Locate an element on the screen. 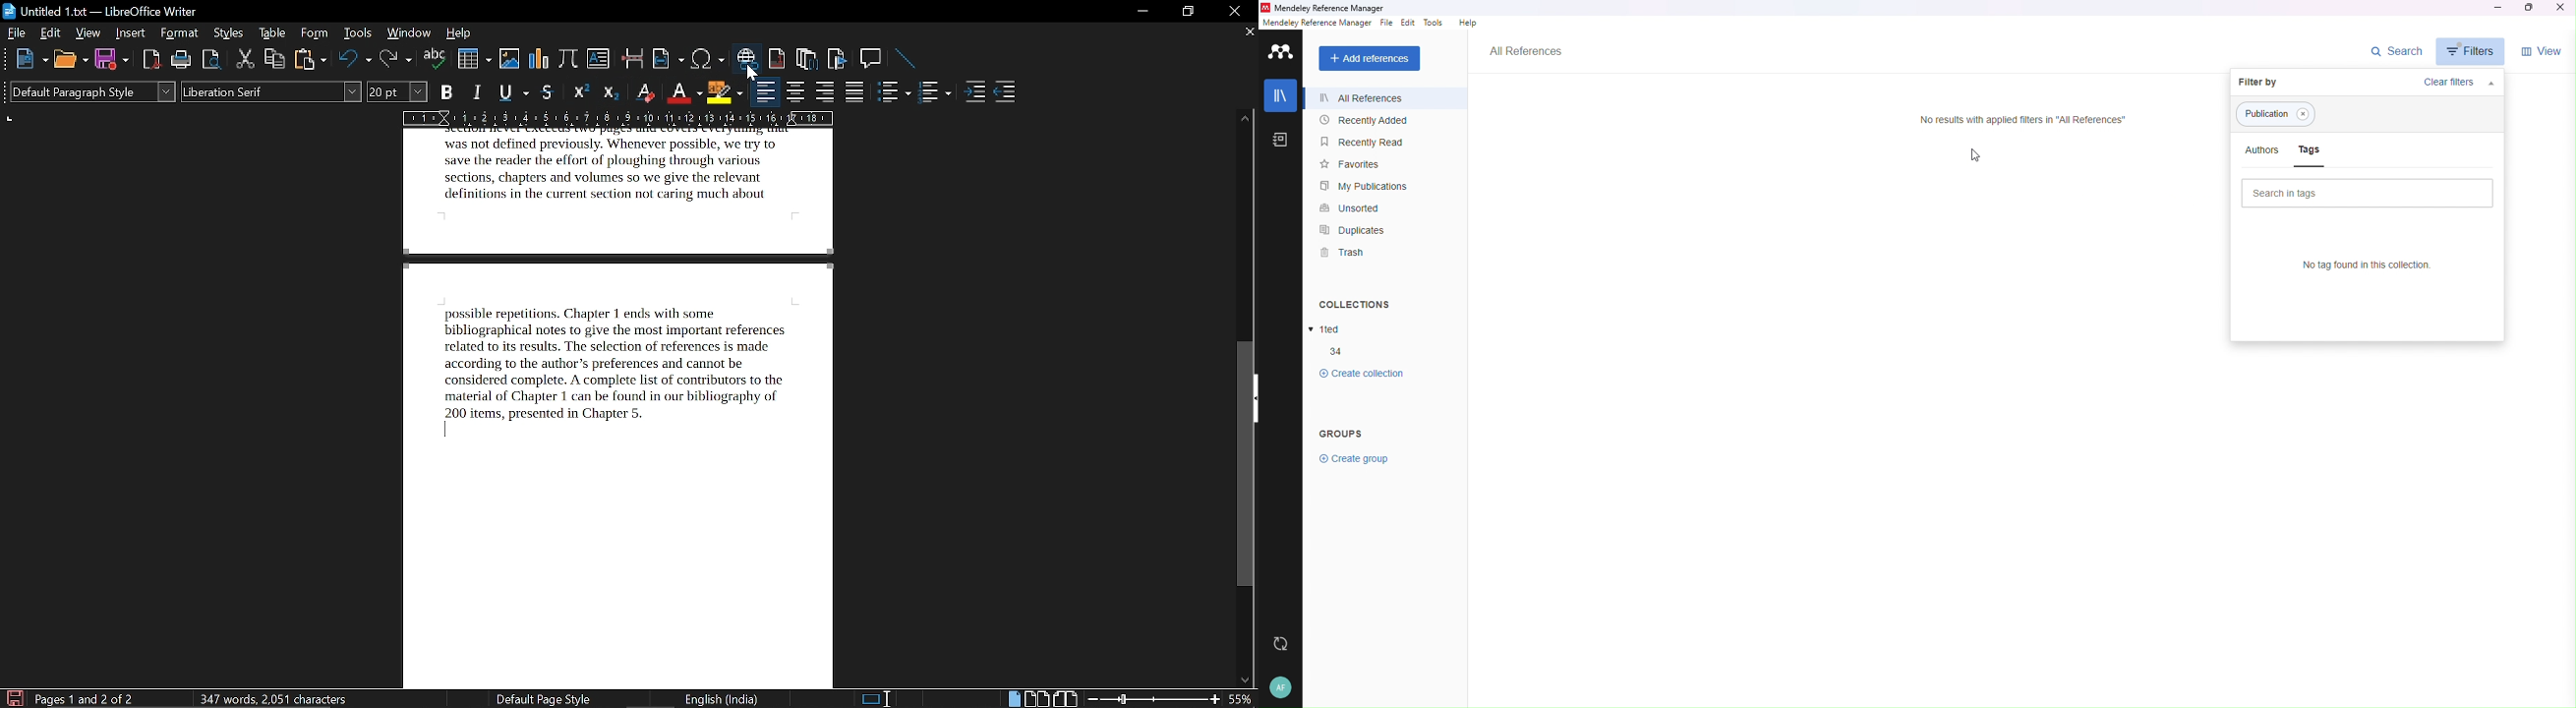 The height and width of the screenshot is (728, 2576). single page view is located at coordinates (1013, 698).